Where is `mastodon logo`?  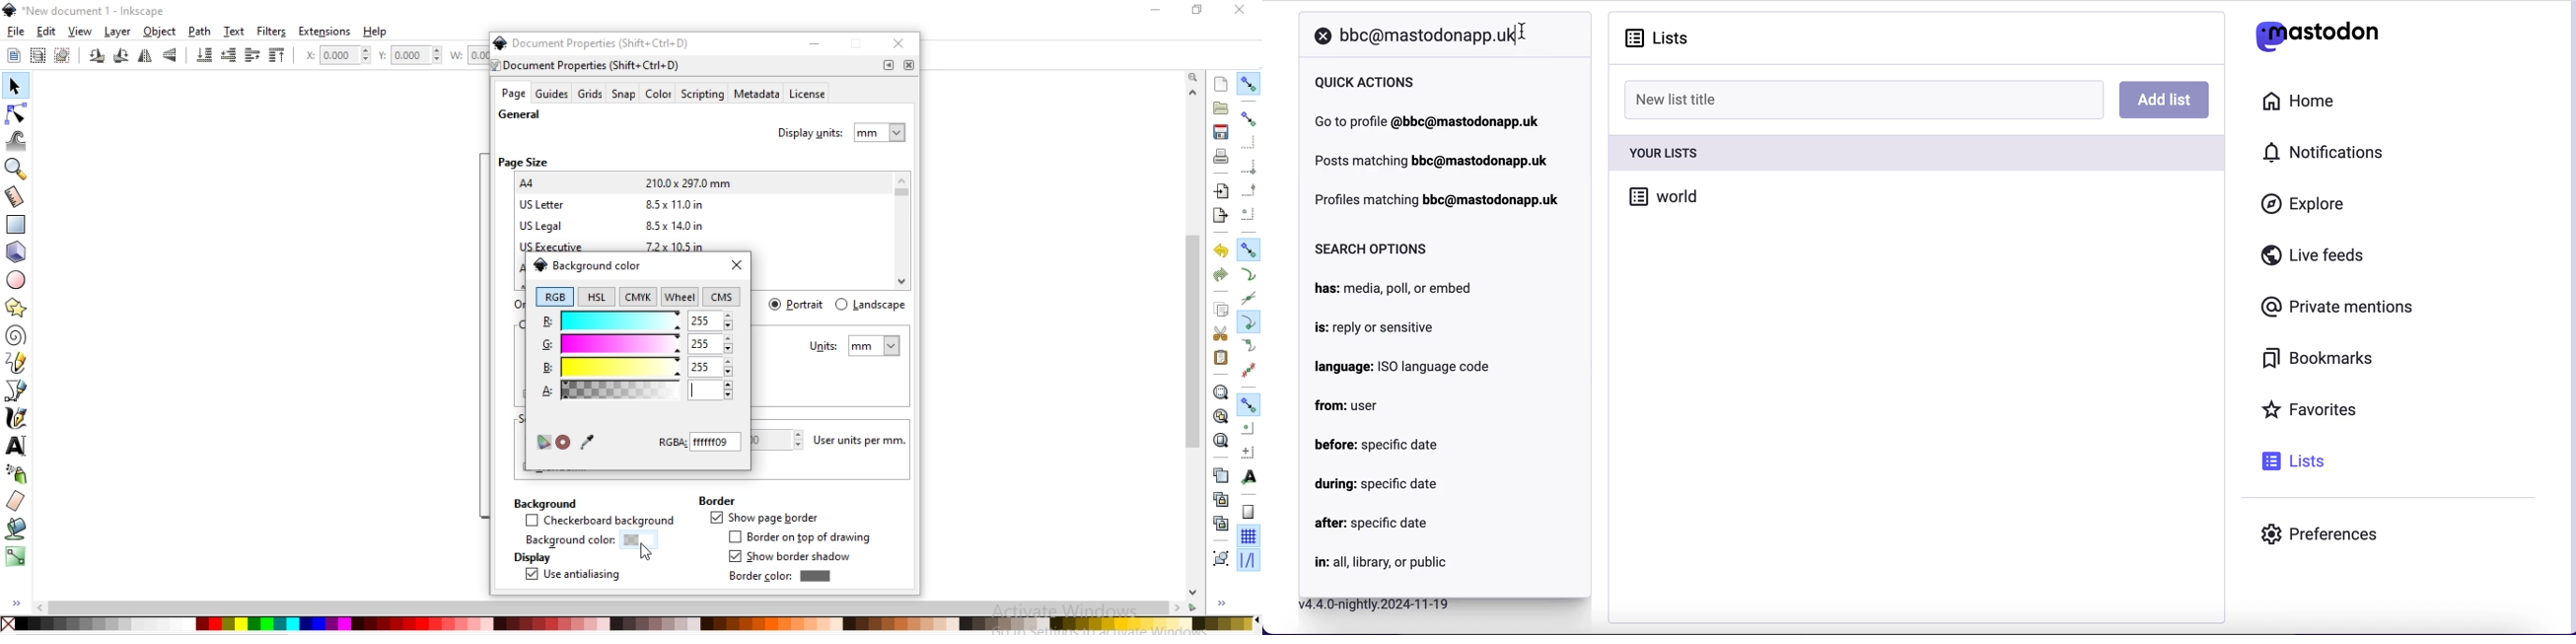
mastodon logo is located at coordinates (2317, 33).